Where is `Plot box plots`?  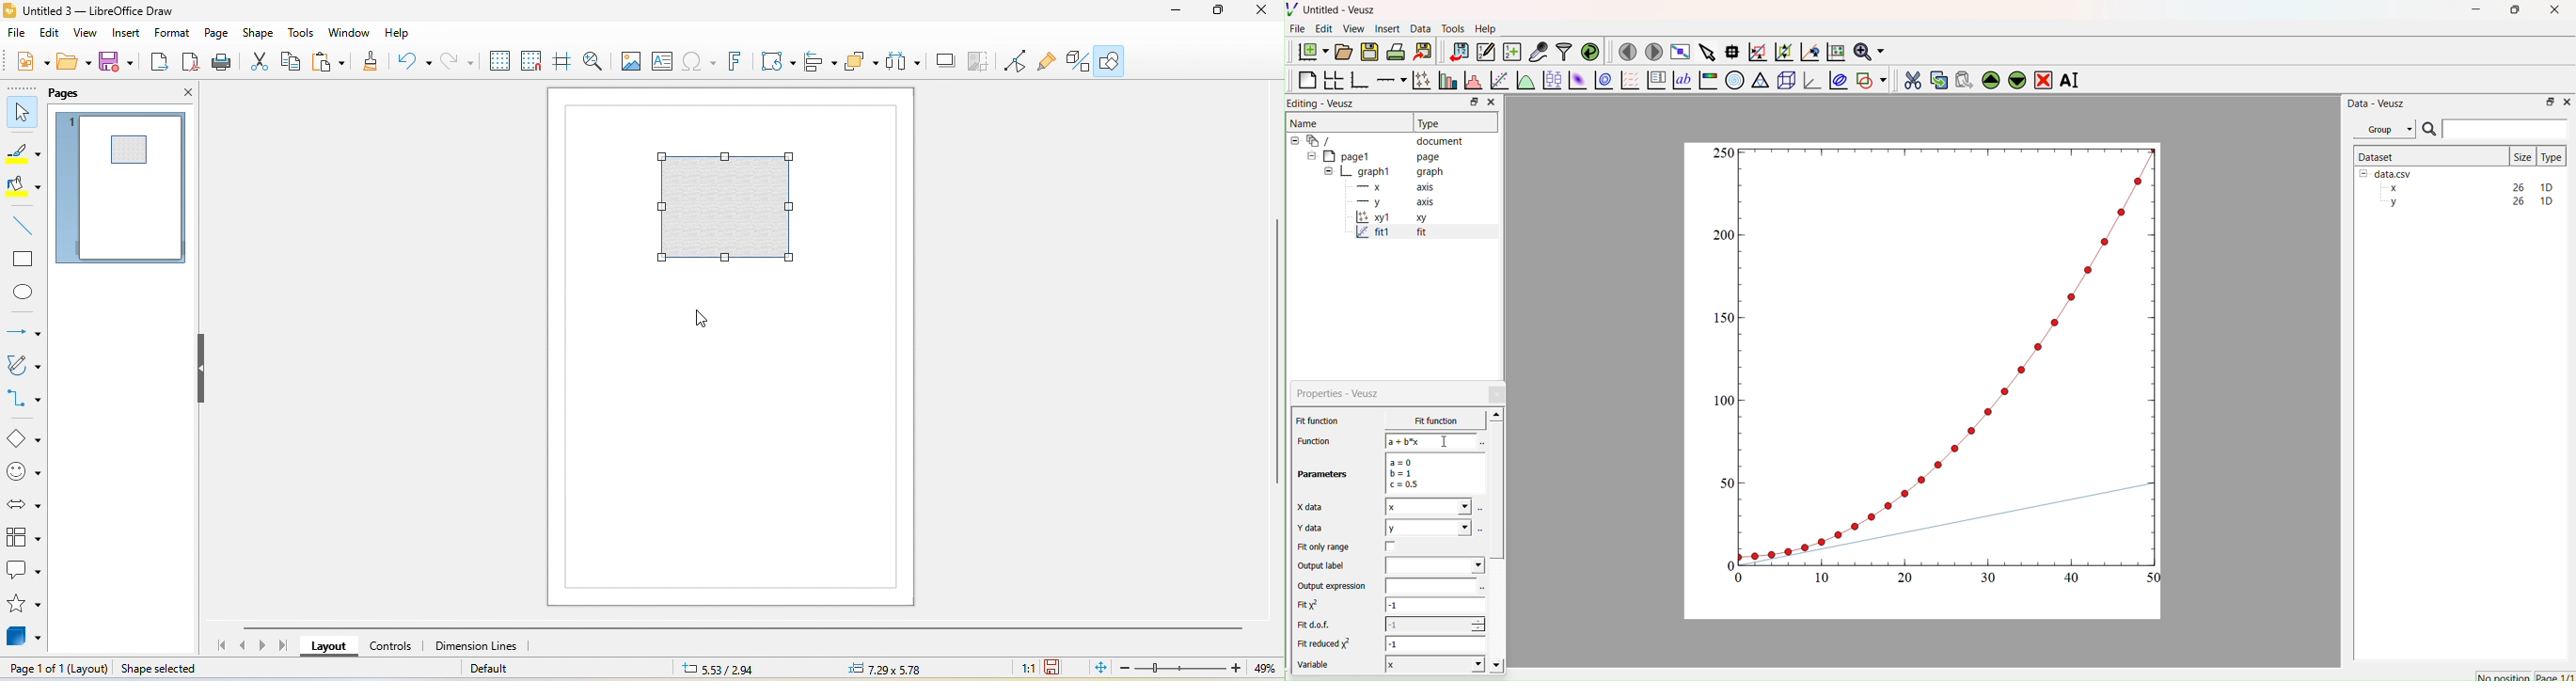
Plot box plots is located at coordinates (1552, 80).